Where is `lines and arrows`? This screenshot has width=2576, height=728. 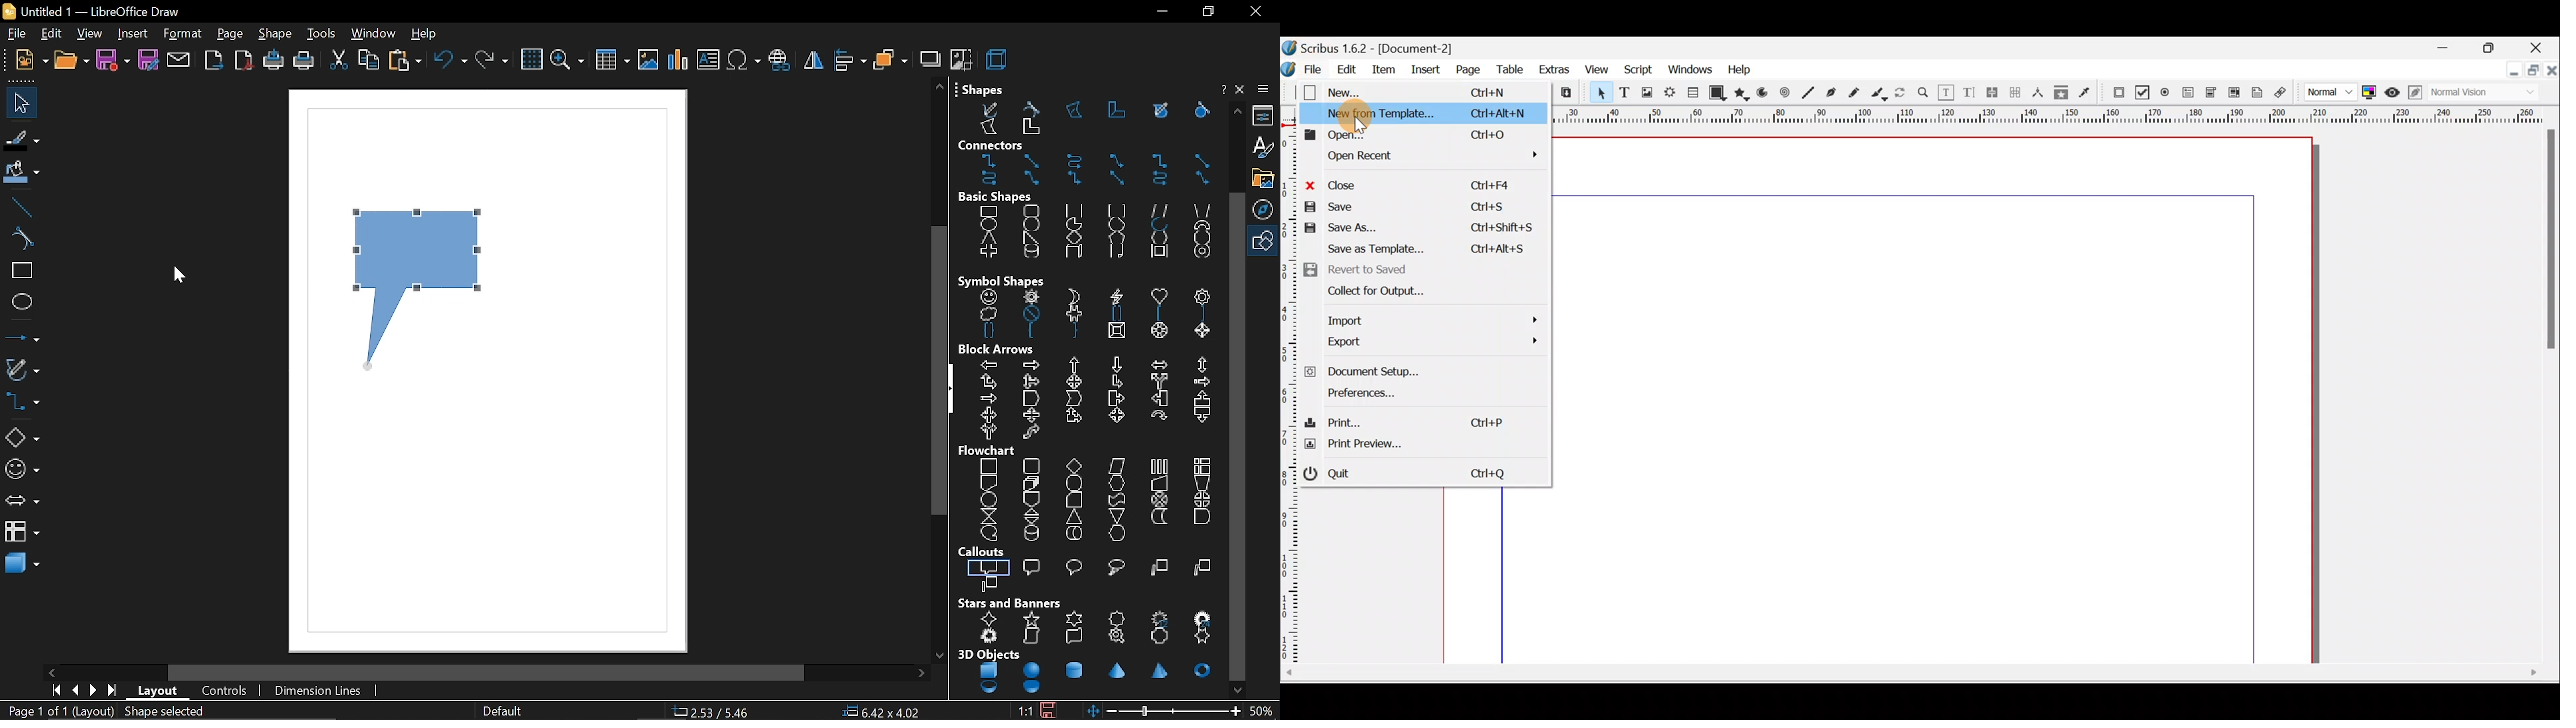 lines and arrows is located at coordinates (20, 334).